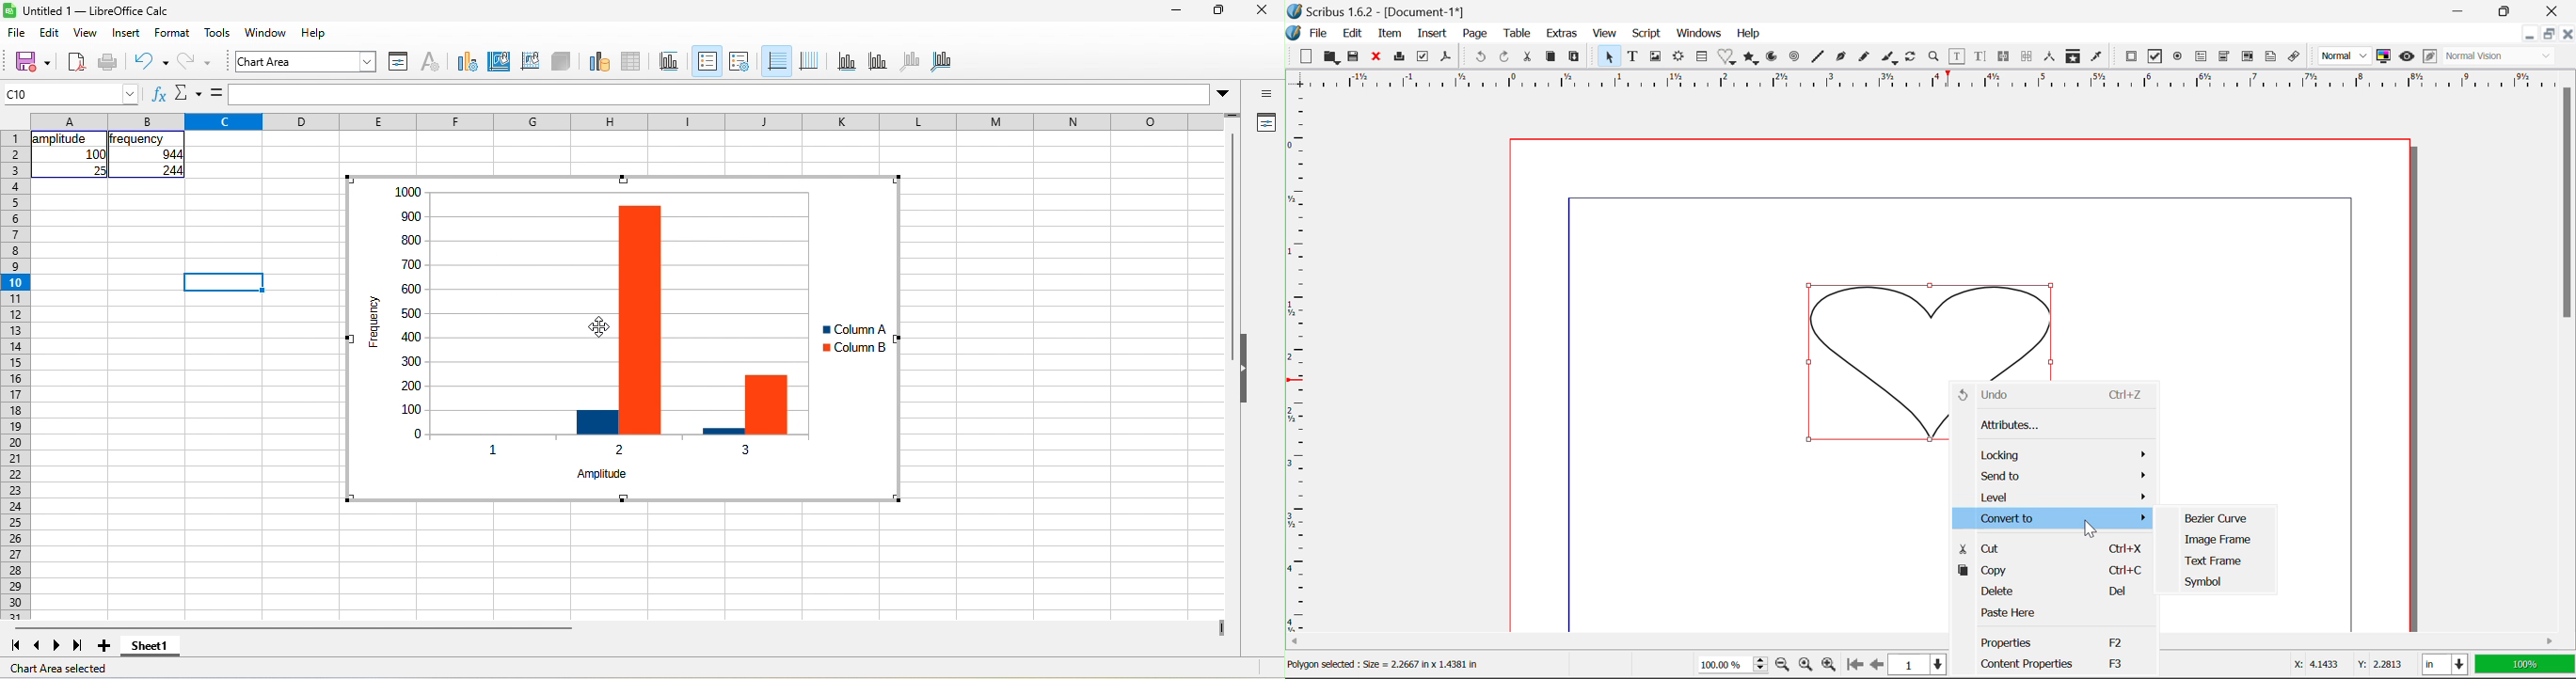  I want to click on Normal Vision, so click(2501, 57).